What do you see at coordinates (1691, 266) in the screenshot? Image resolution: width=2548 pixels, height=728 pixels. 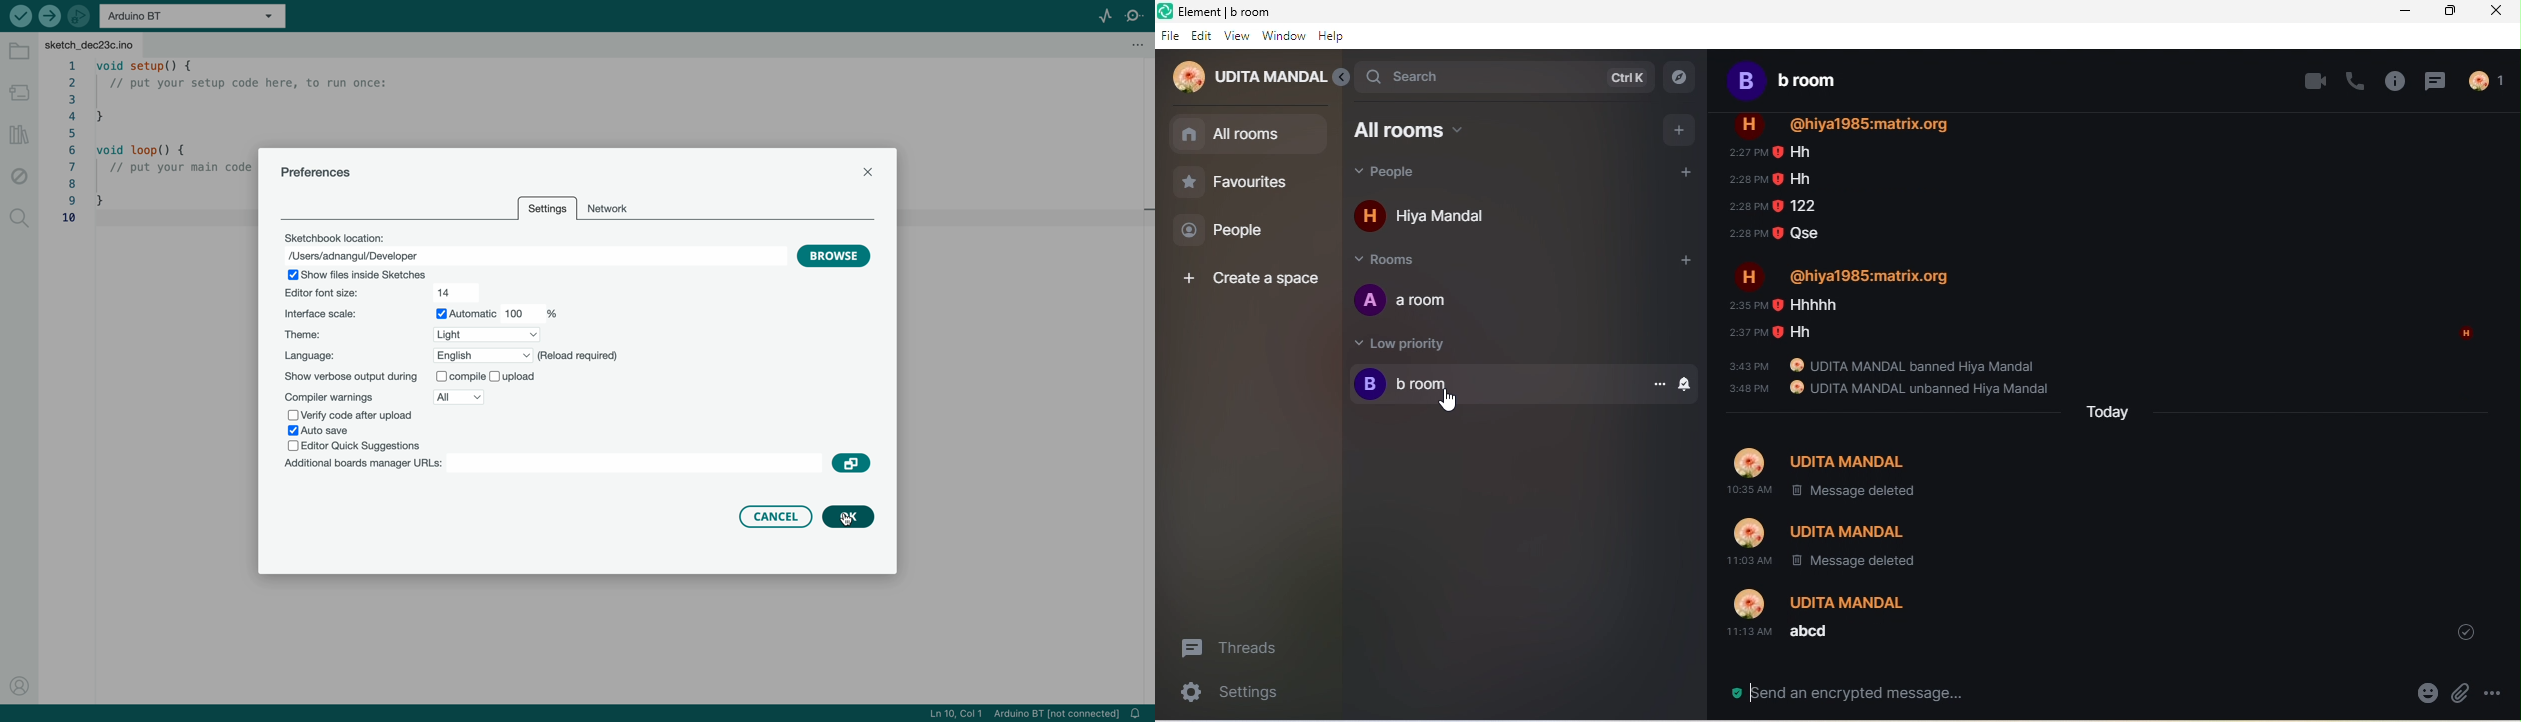 I see `add room` at bounding box center [1691, 266].